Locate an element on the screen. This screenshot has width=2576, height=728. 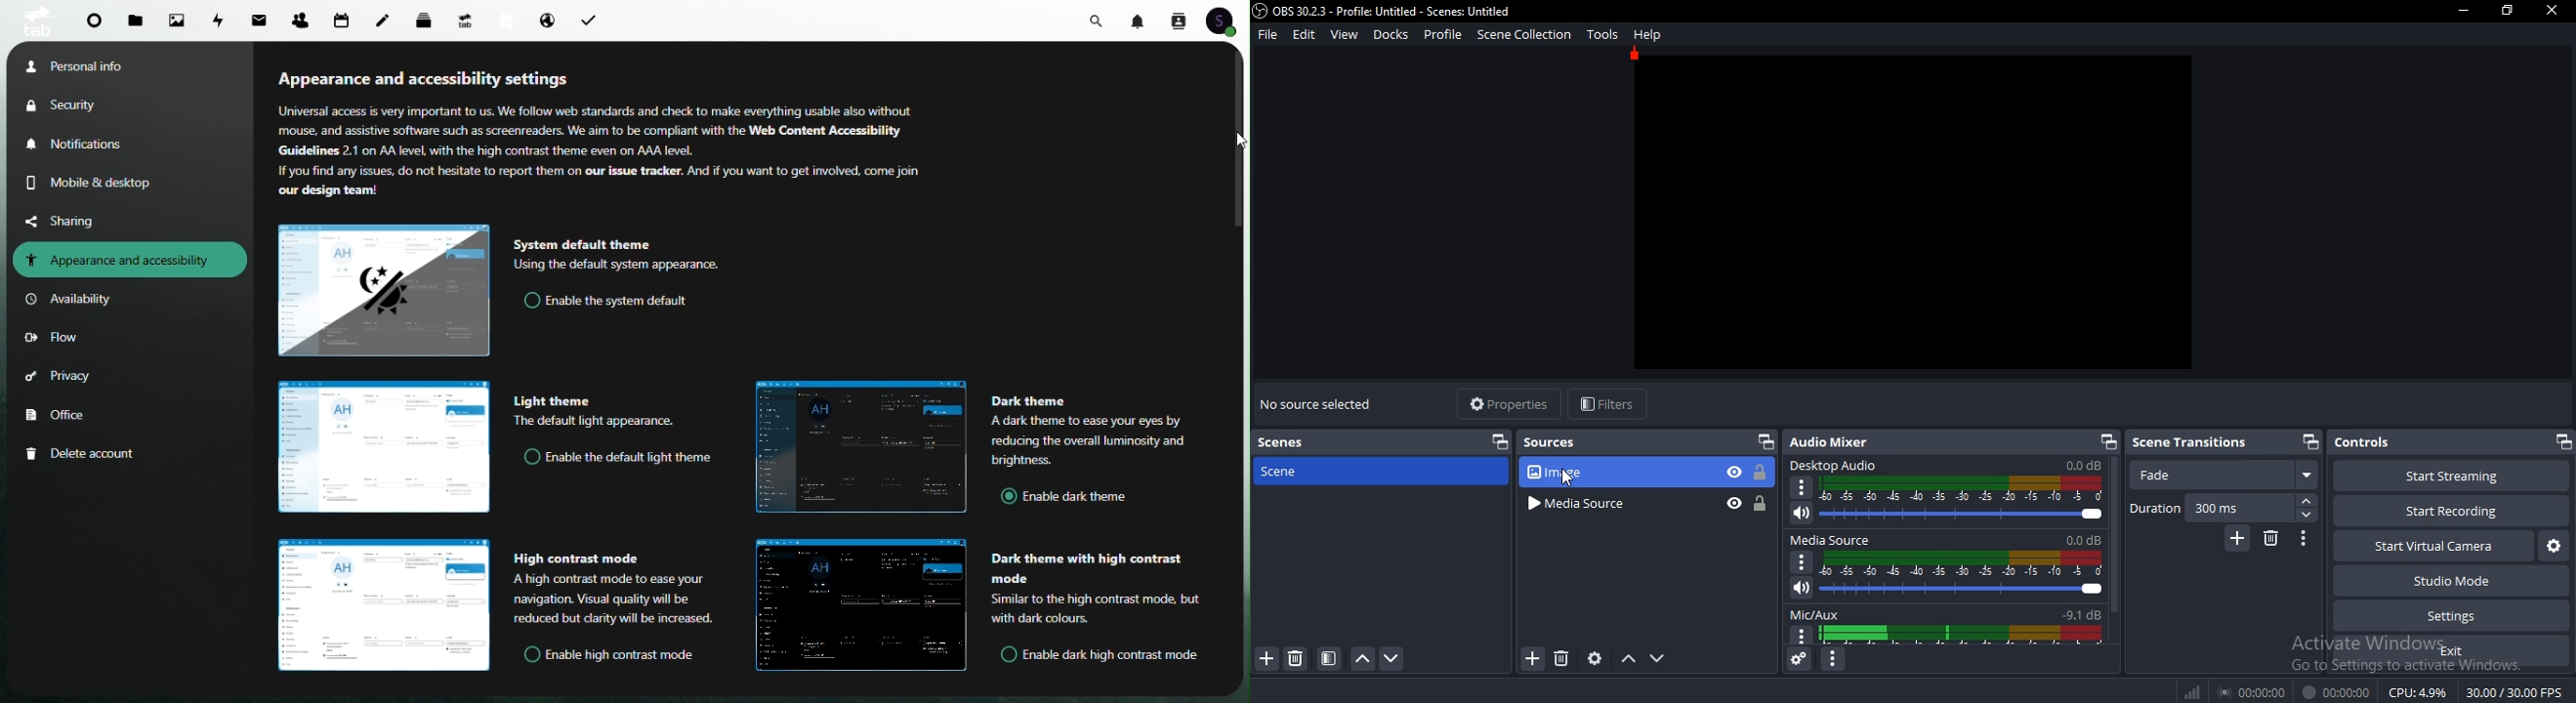
Web Content Accessibility is located at coordinates (829, 131).